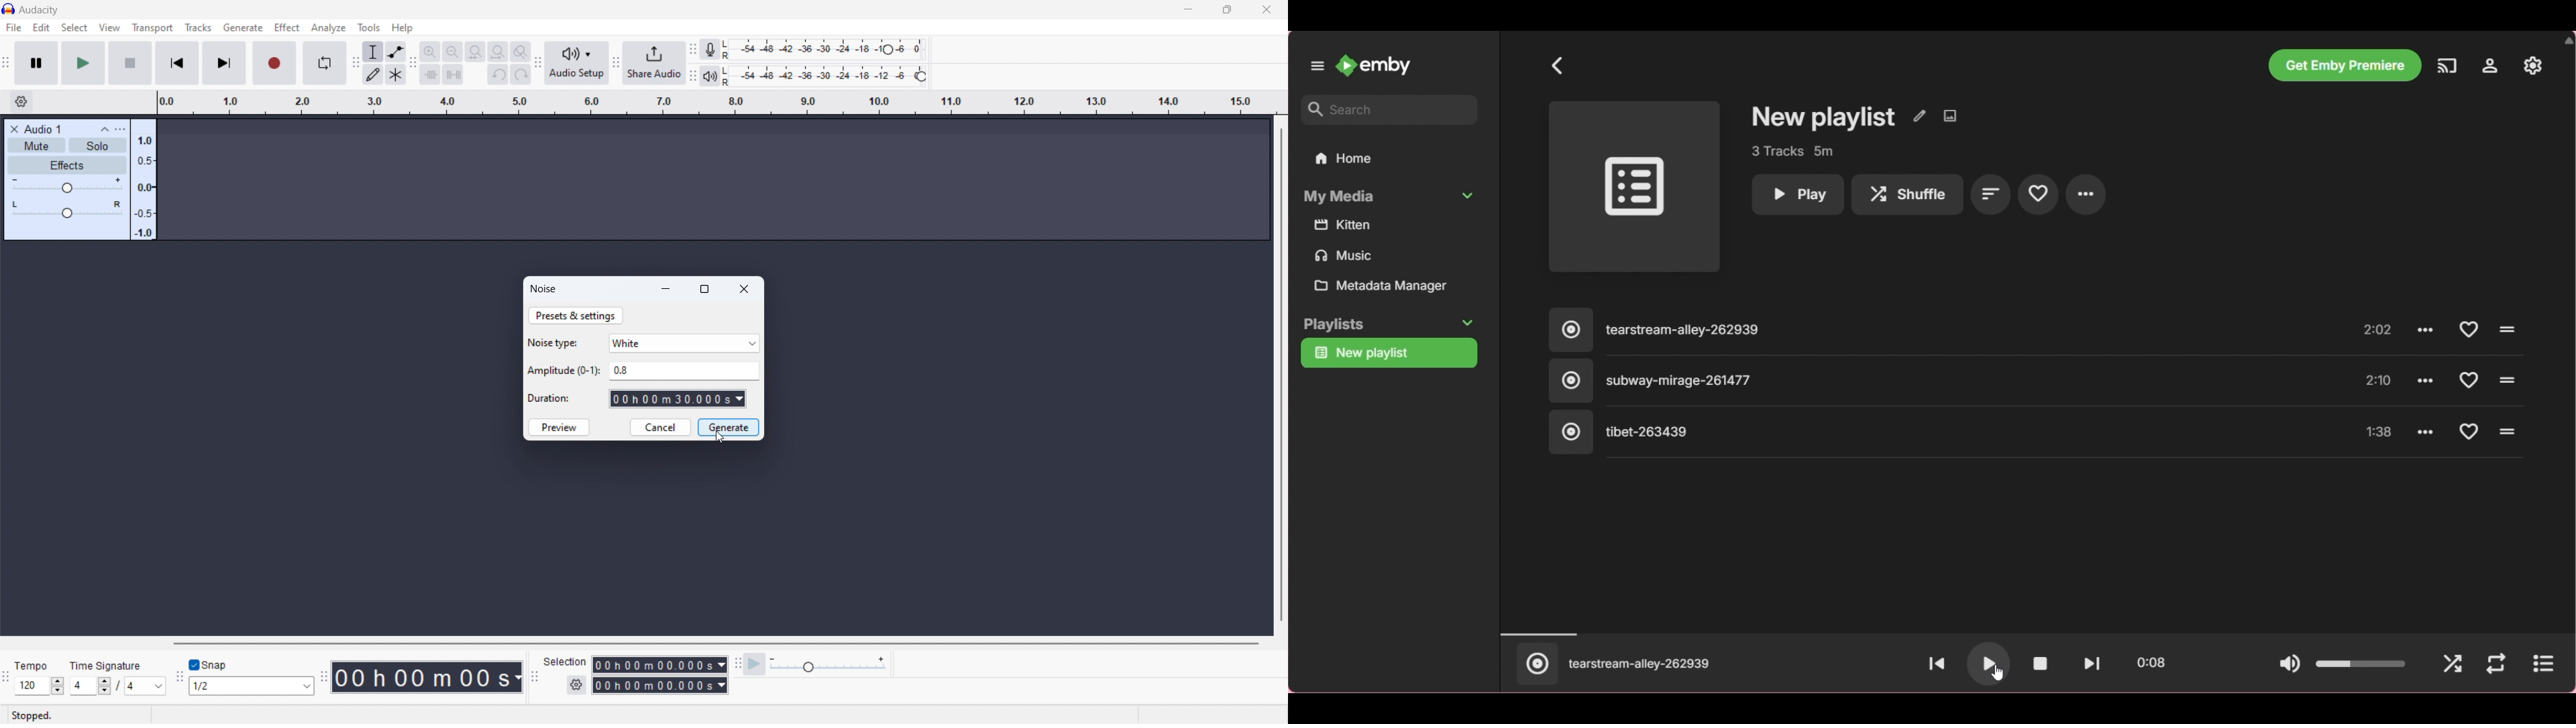 The width and height of the screenshot is (2576, 728). I want to click on Current playlist highlighted, so click(1389, 353).